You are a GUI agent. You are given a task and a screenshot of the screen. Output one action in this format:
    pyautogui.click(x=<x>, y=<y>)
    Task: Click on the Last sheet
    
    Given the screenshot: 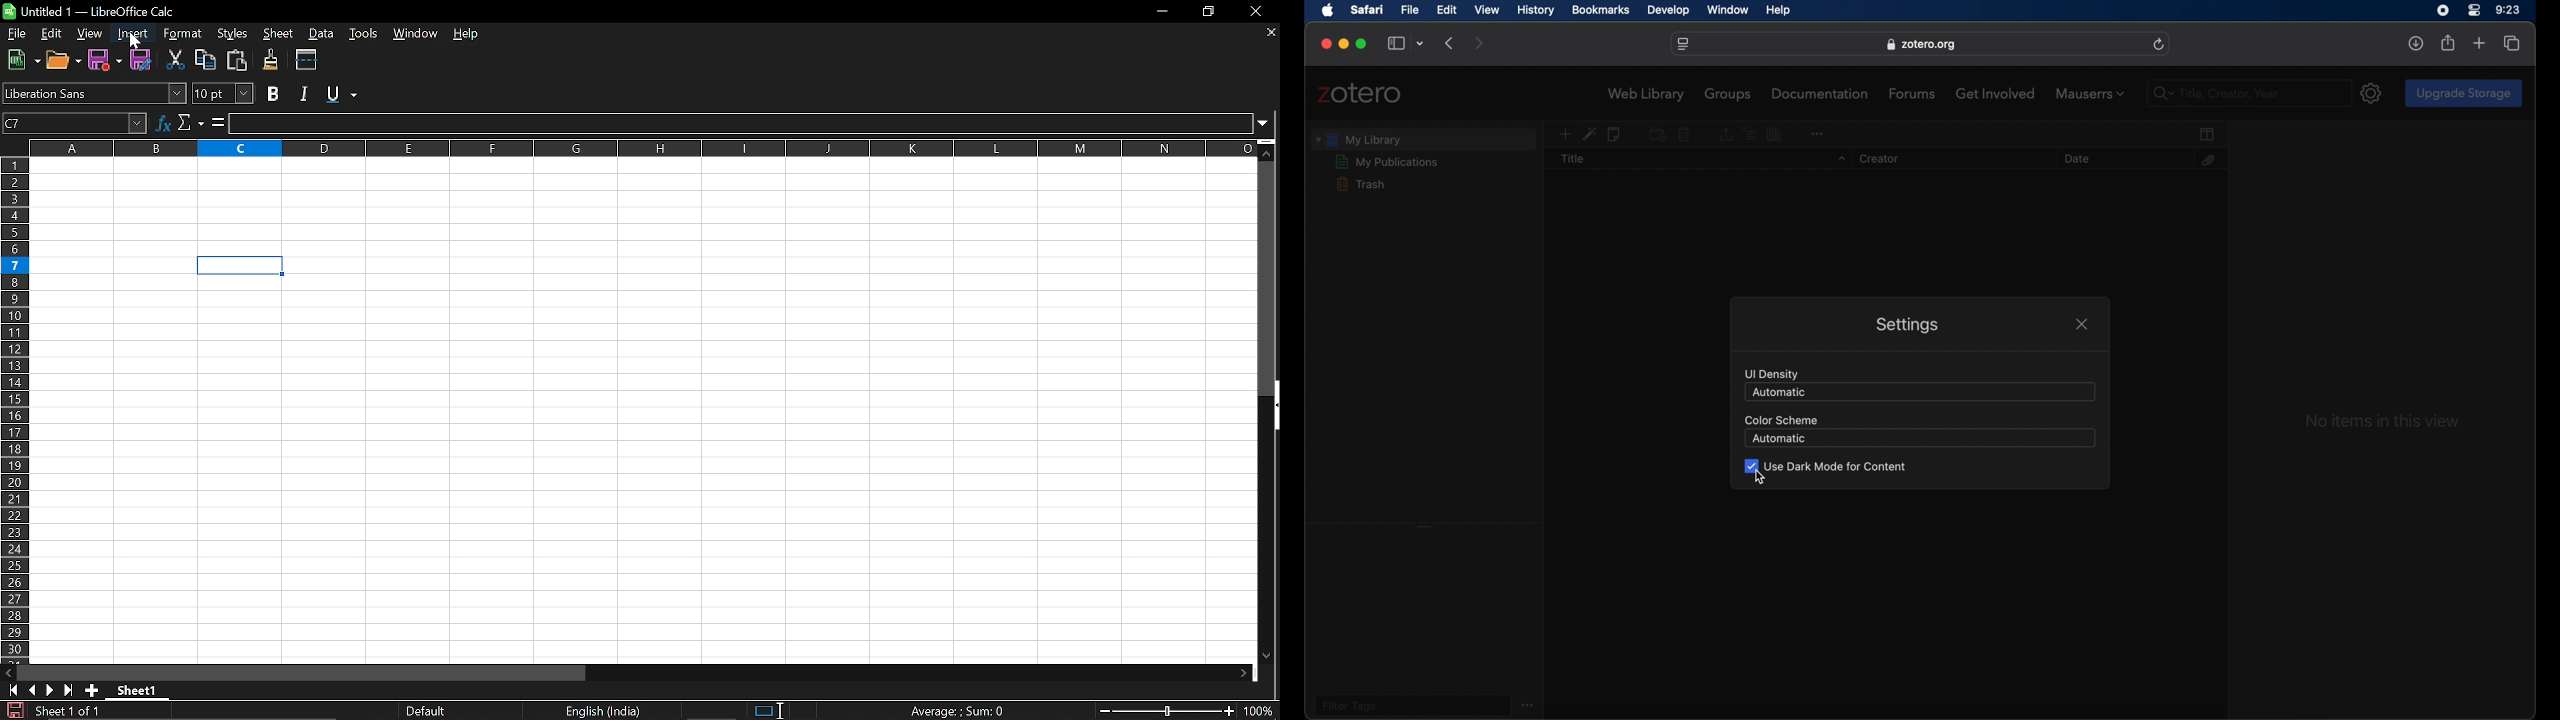 What is the action you would take?
    pyautogui.click(x=69, y=690)
    